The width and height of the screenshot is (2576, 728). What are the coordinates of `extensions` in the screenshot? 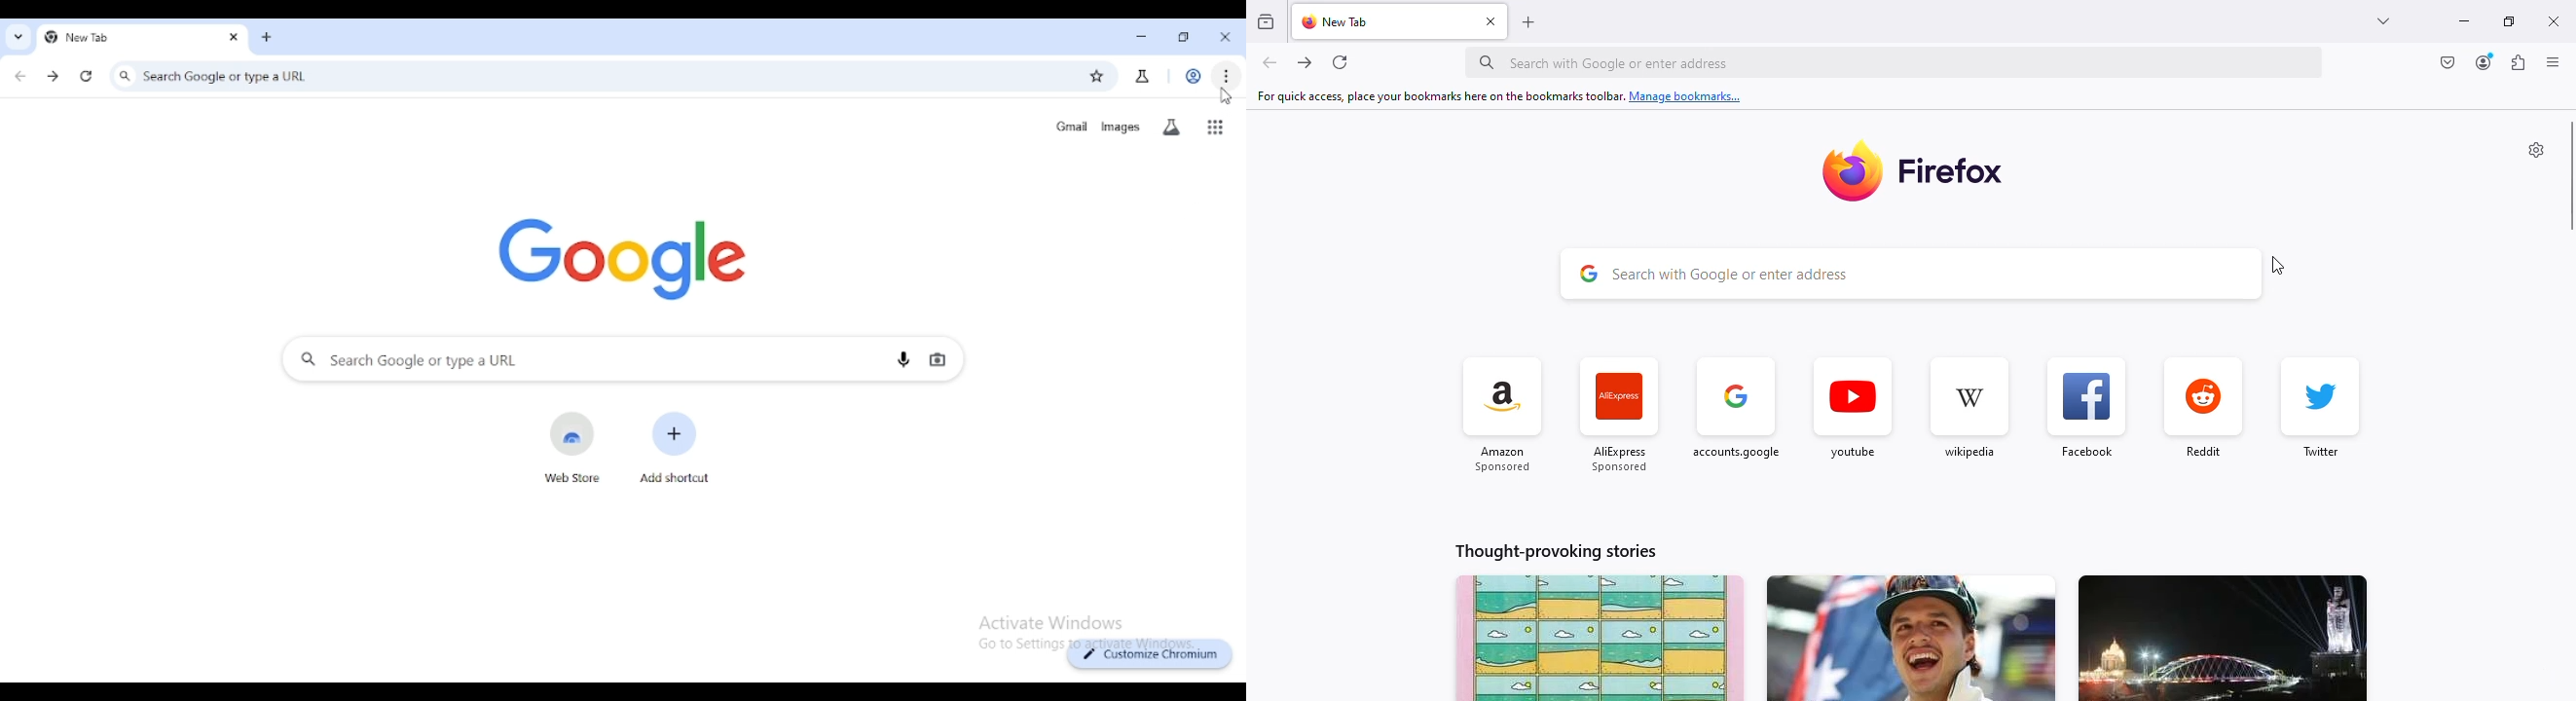 It's located at (2518, 61).